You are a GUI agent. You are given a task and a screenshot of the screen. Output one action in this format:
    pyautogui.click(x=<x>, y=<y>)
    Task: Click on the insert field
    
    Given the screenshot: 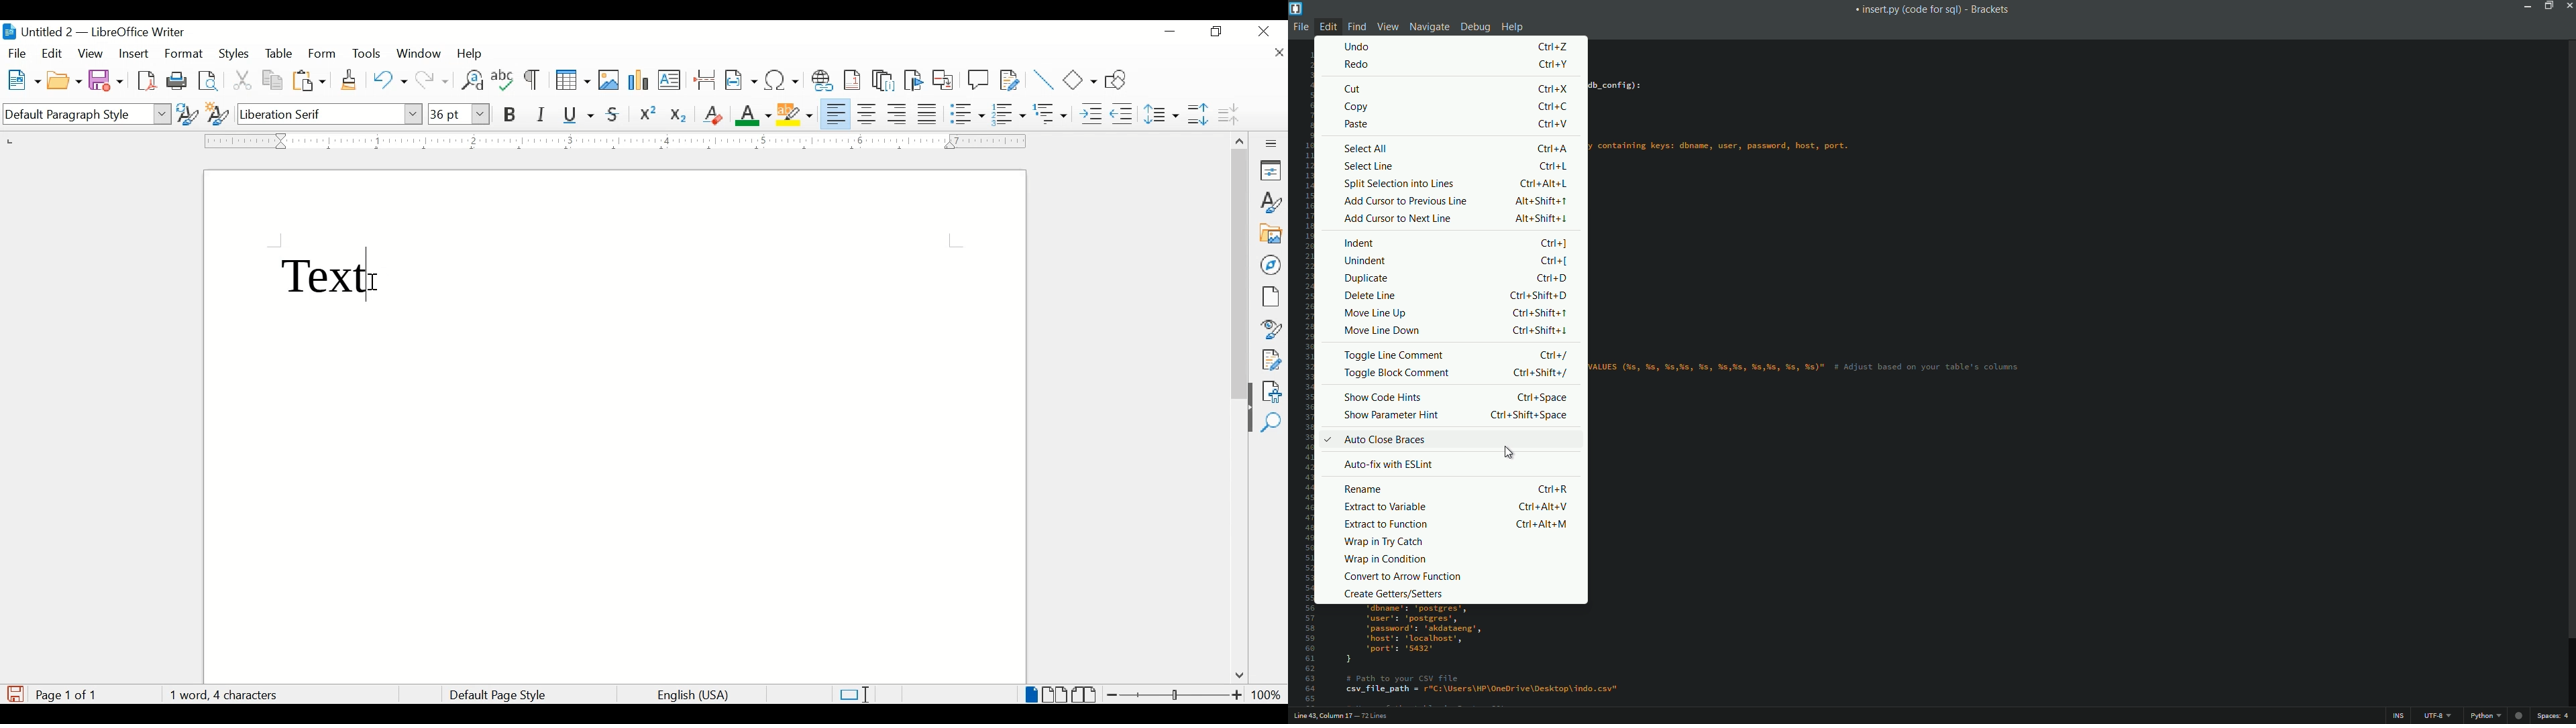 What is the action you would take?
    pyautogui.click(x=741, y=80)
    